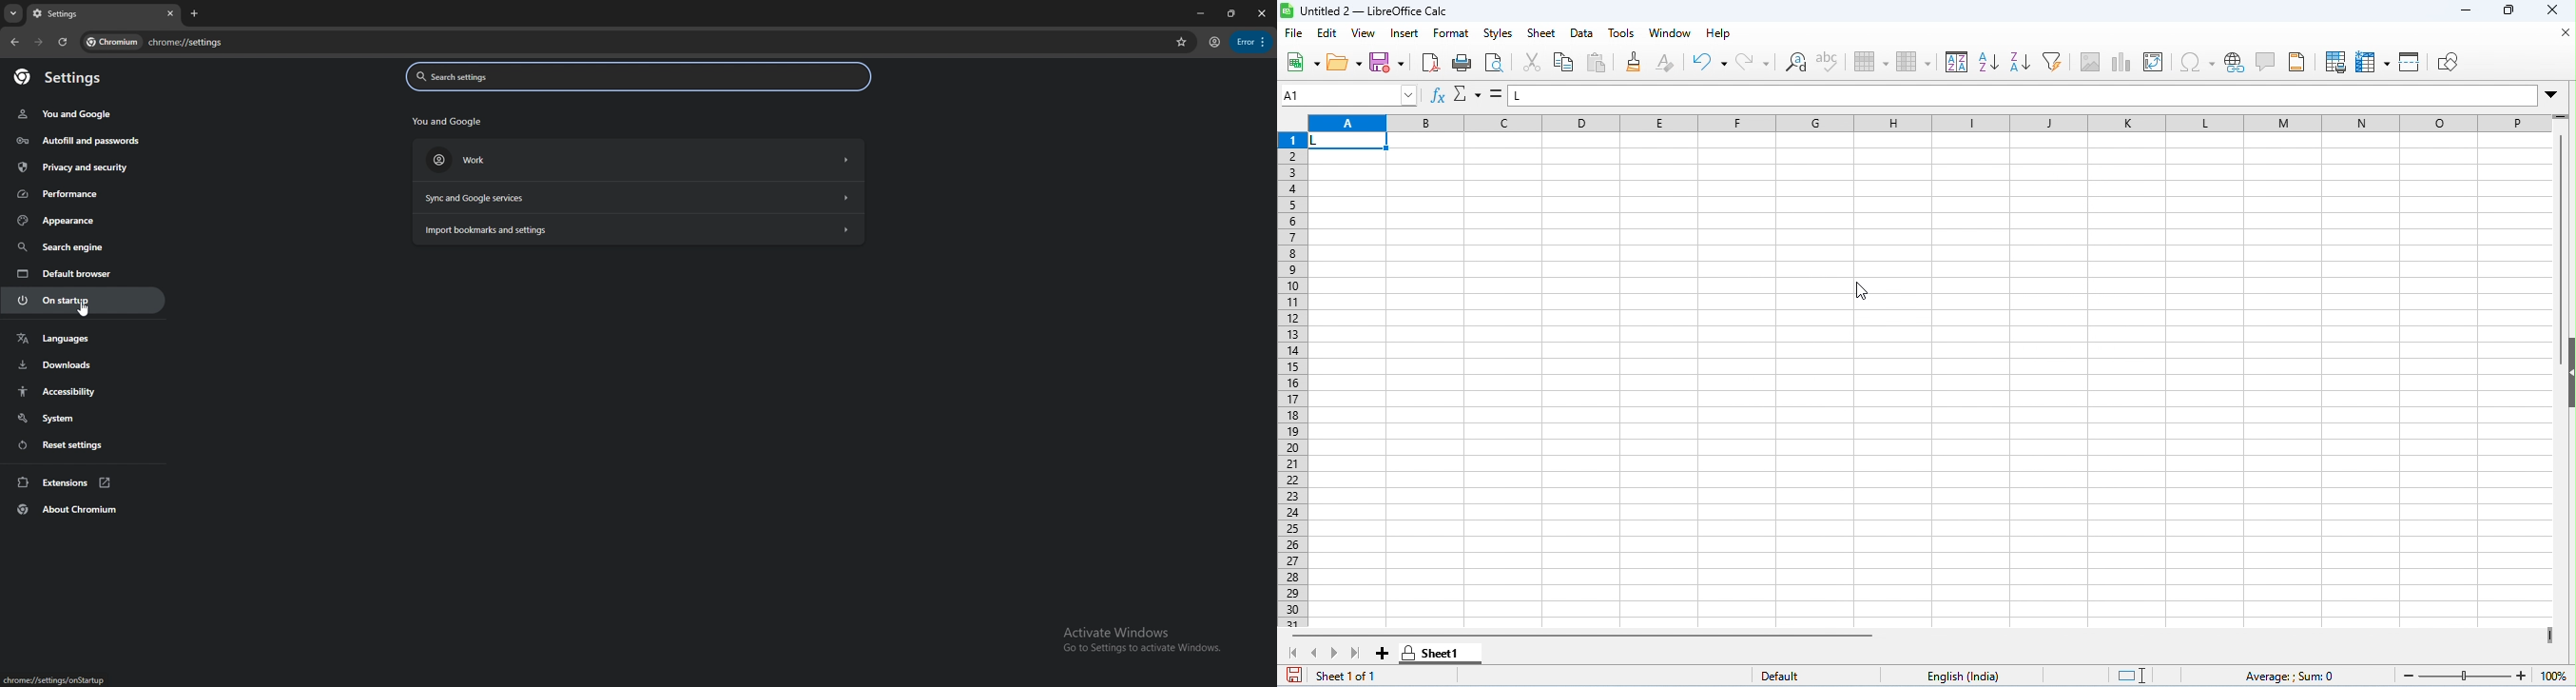 Image resolution: width=2576 pixels, height=700 pixels. Describe the element at coordinates (450, 120) in the screenshot. I see `you and google` at that location.